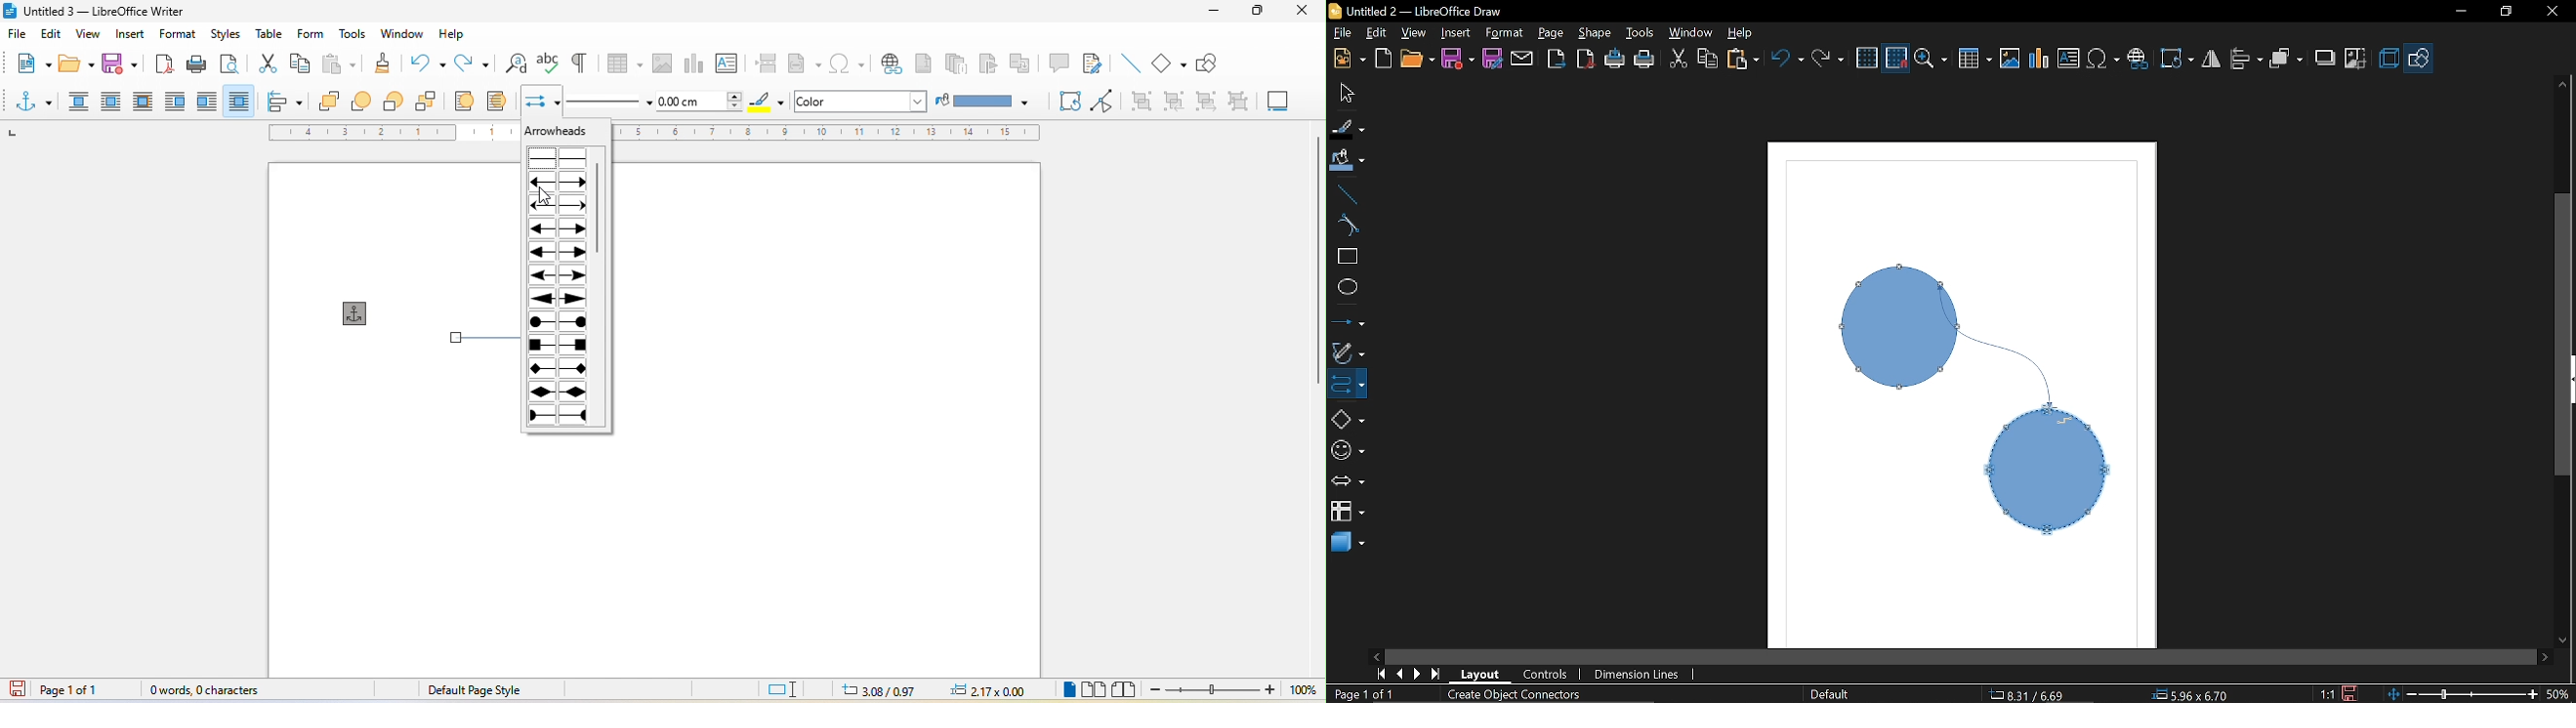  I want to click on arrow, so click(561, 227).